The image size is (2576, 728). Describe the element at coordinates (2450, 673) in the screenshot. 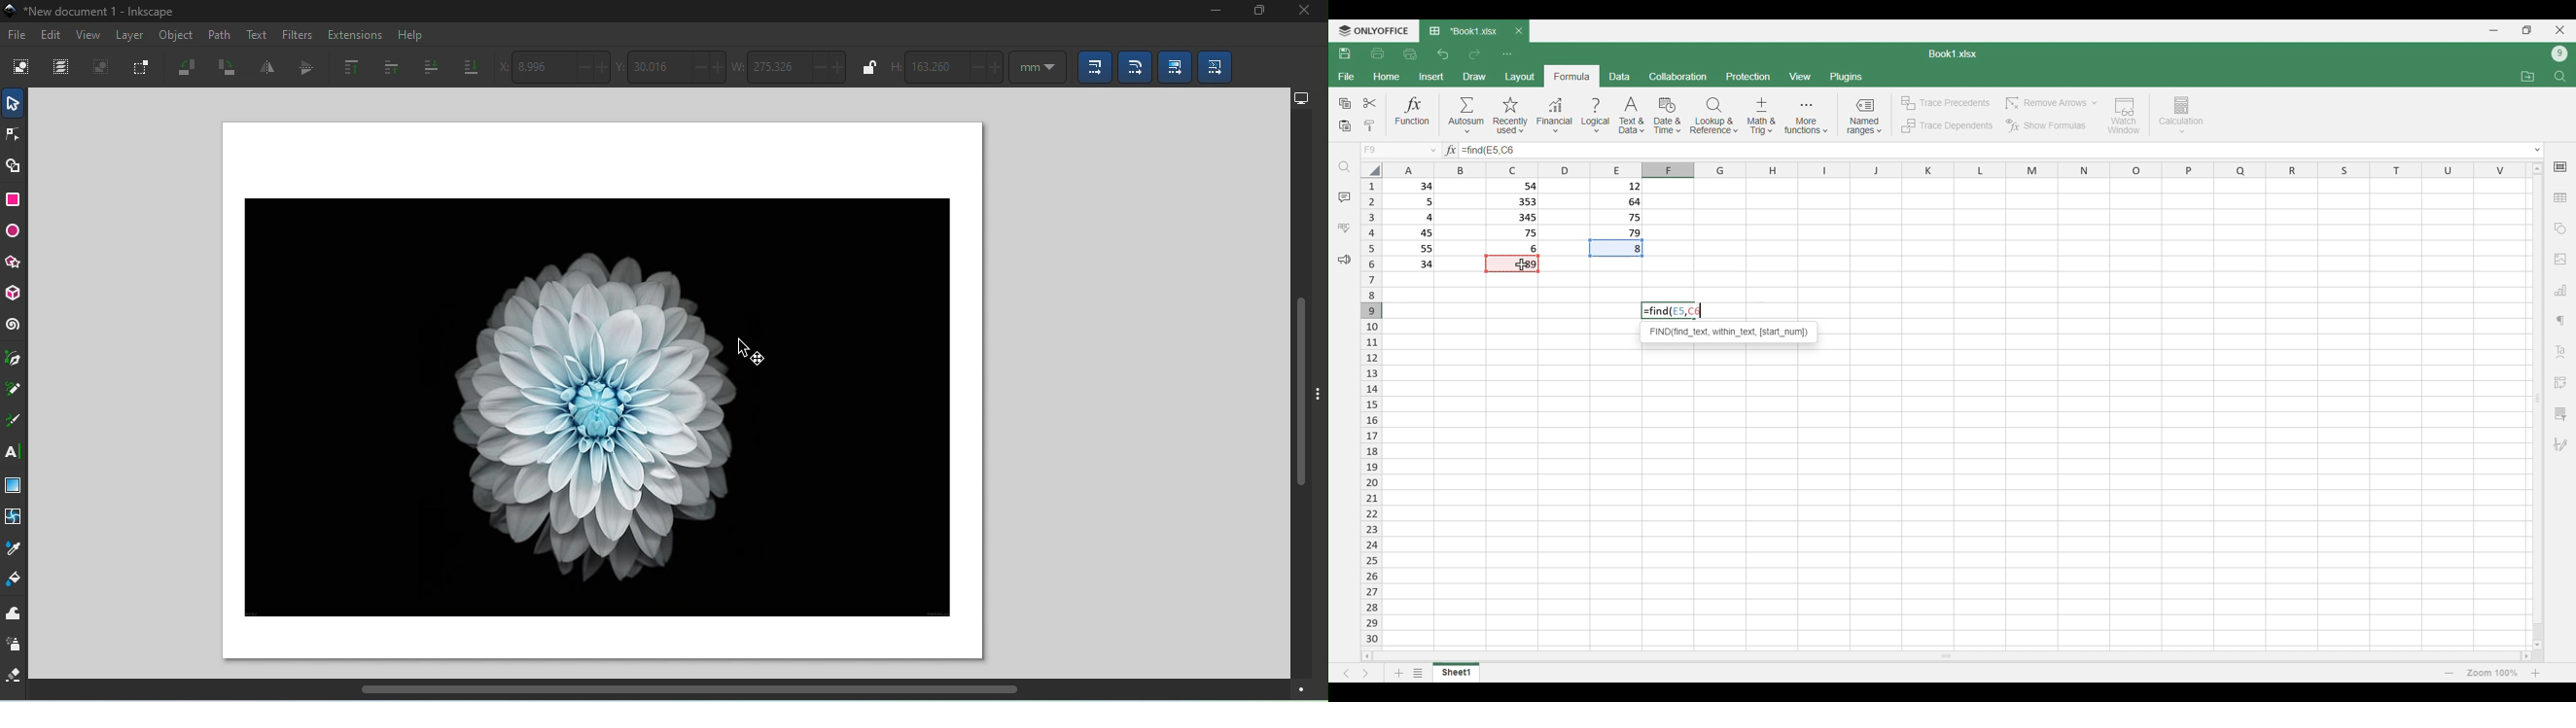

I see `Zoom out` at that location.